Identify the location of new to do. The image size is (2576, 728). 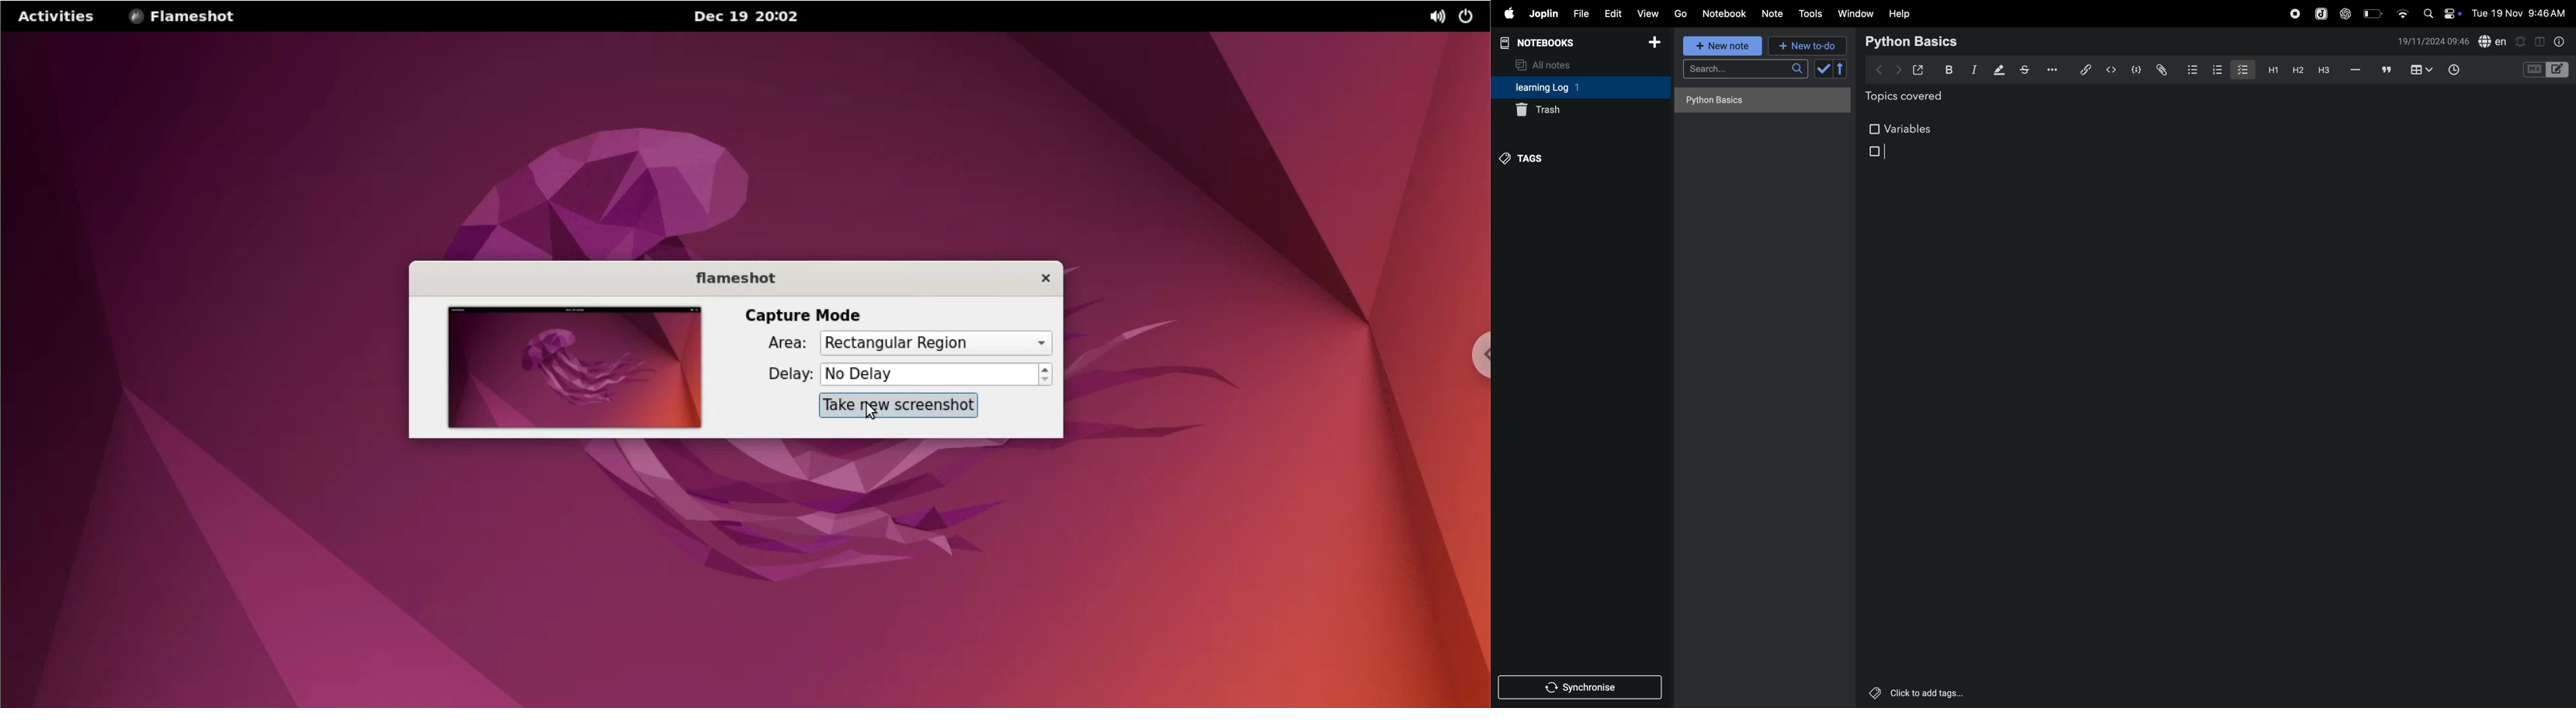
(1804, 44).